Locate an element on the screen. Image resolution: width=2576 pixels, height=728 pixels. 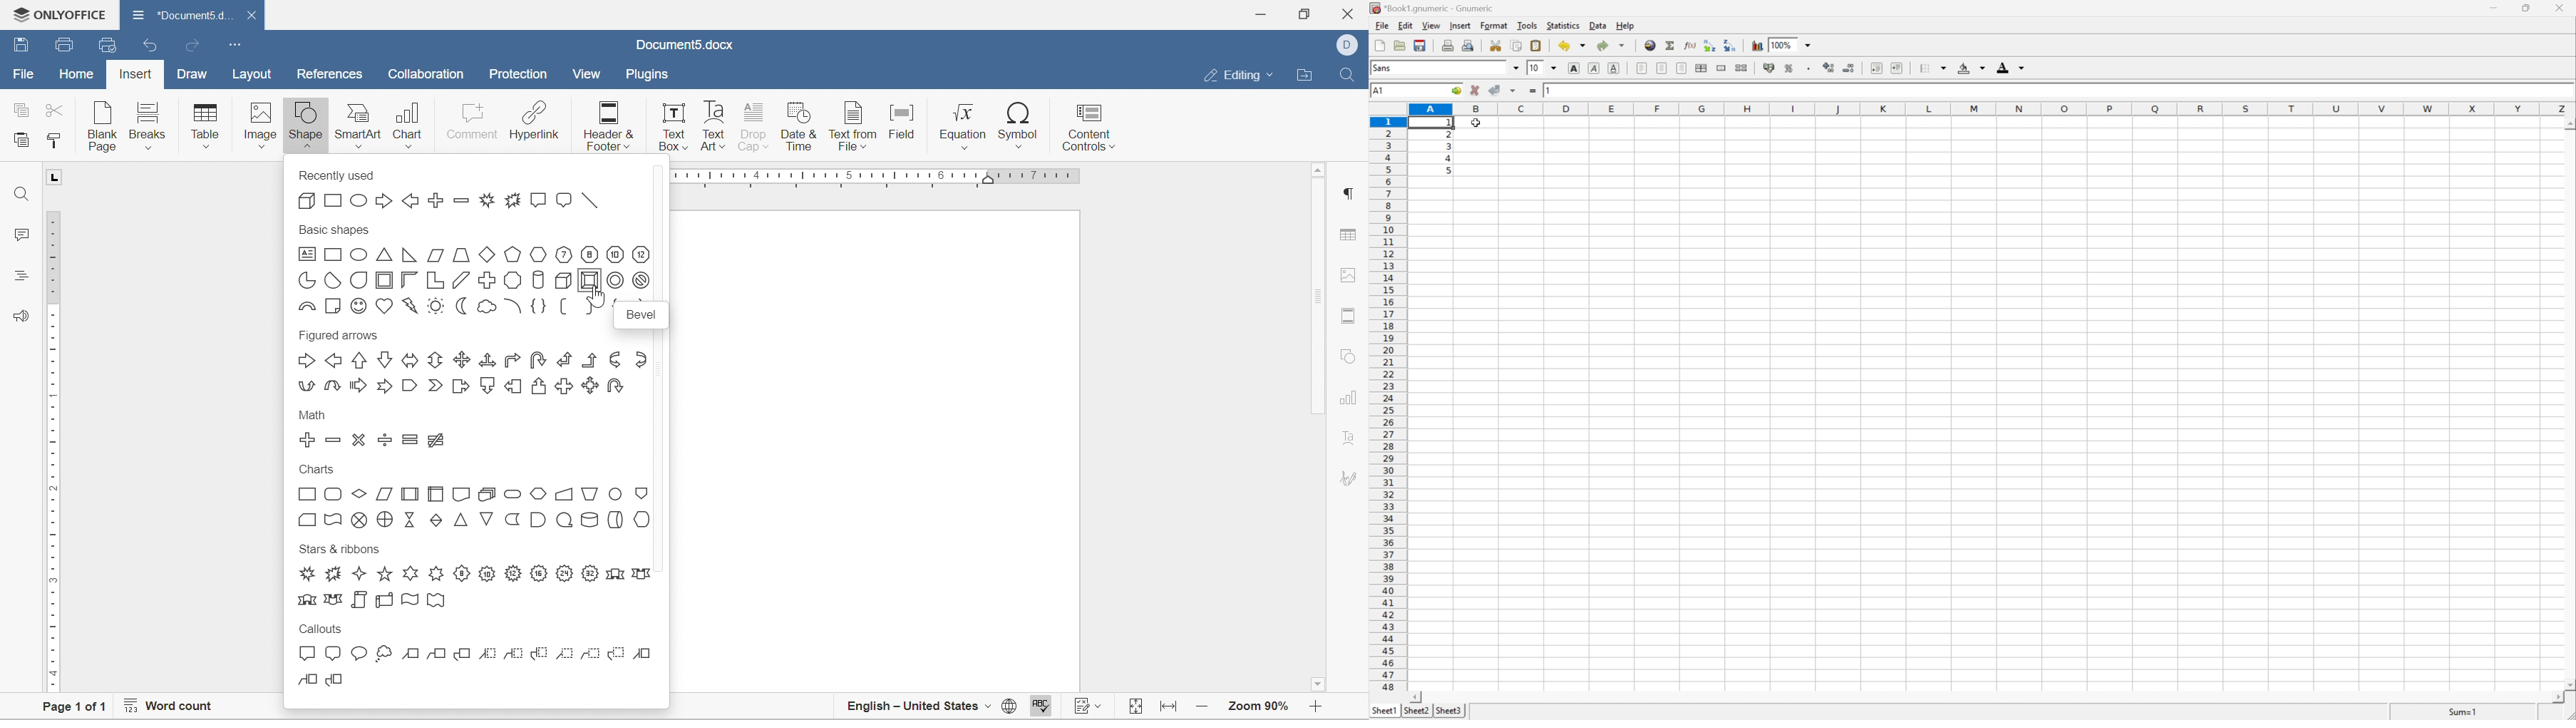
Sheet3 is located at coordinates (1449, 711).